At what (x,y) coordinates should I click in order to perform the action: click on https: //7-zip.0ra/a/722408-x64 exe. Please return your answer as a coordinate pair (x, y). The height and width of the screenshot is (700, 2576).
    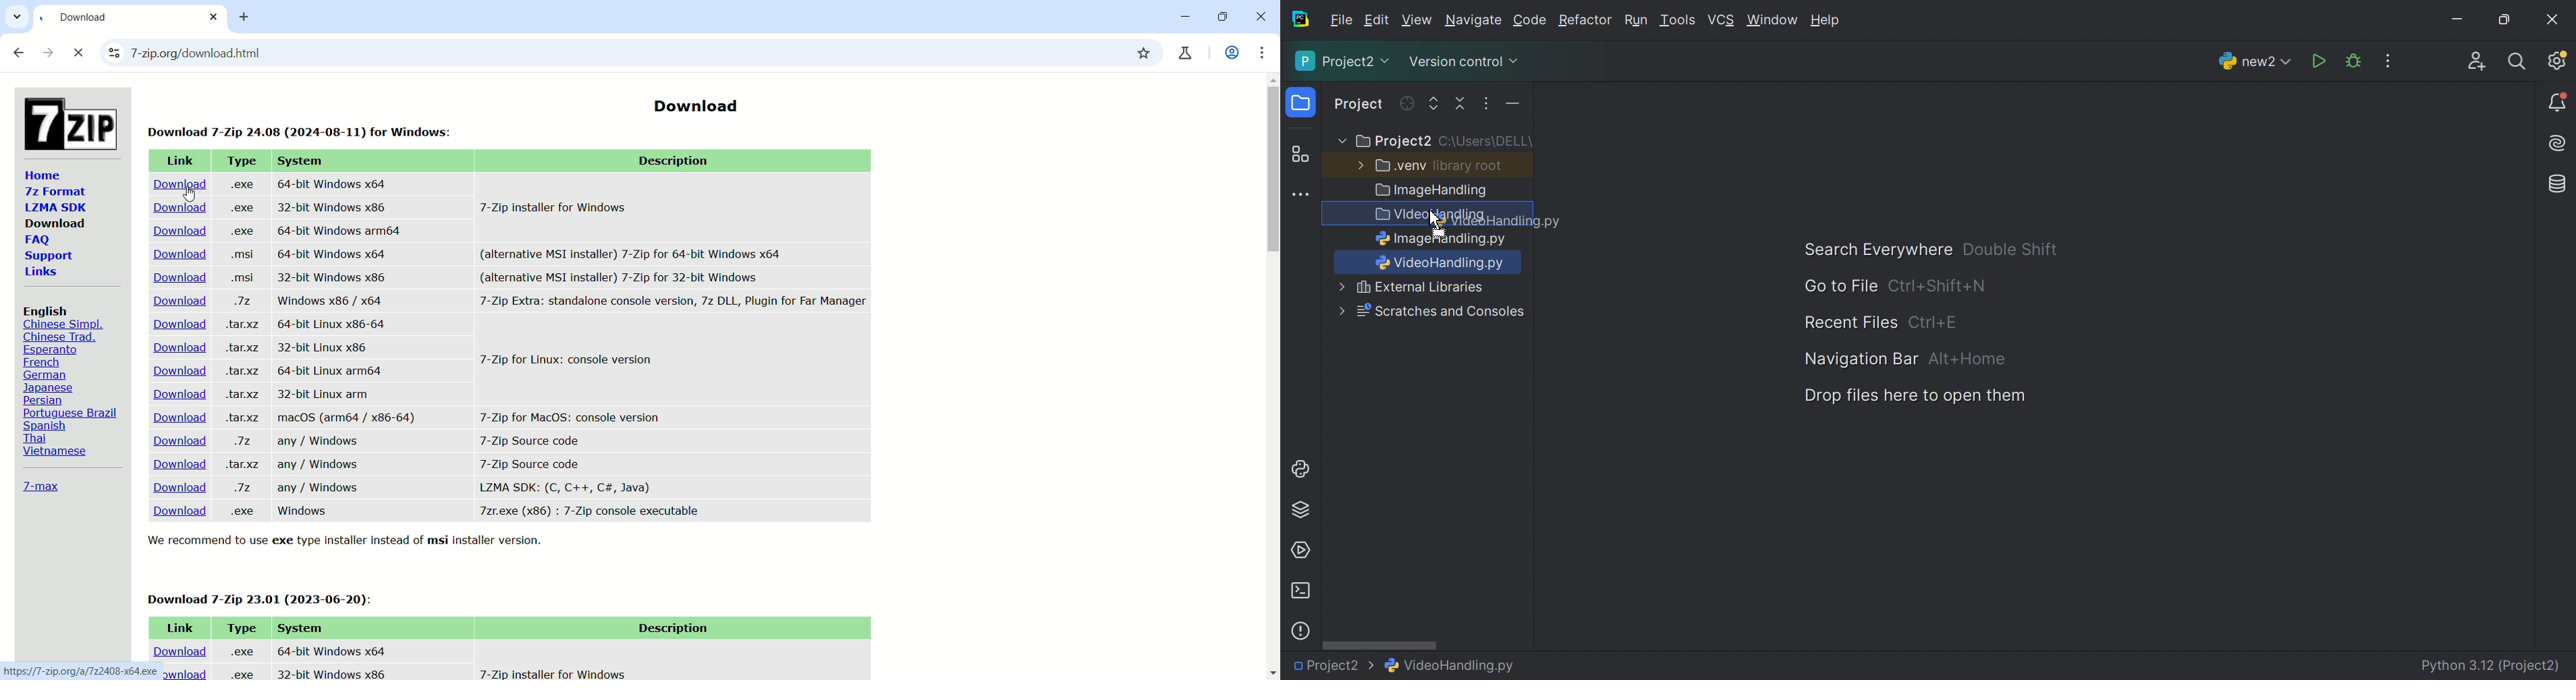
    Looking at the image, I should click on (79, 669).